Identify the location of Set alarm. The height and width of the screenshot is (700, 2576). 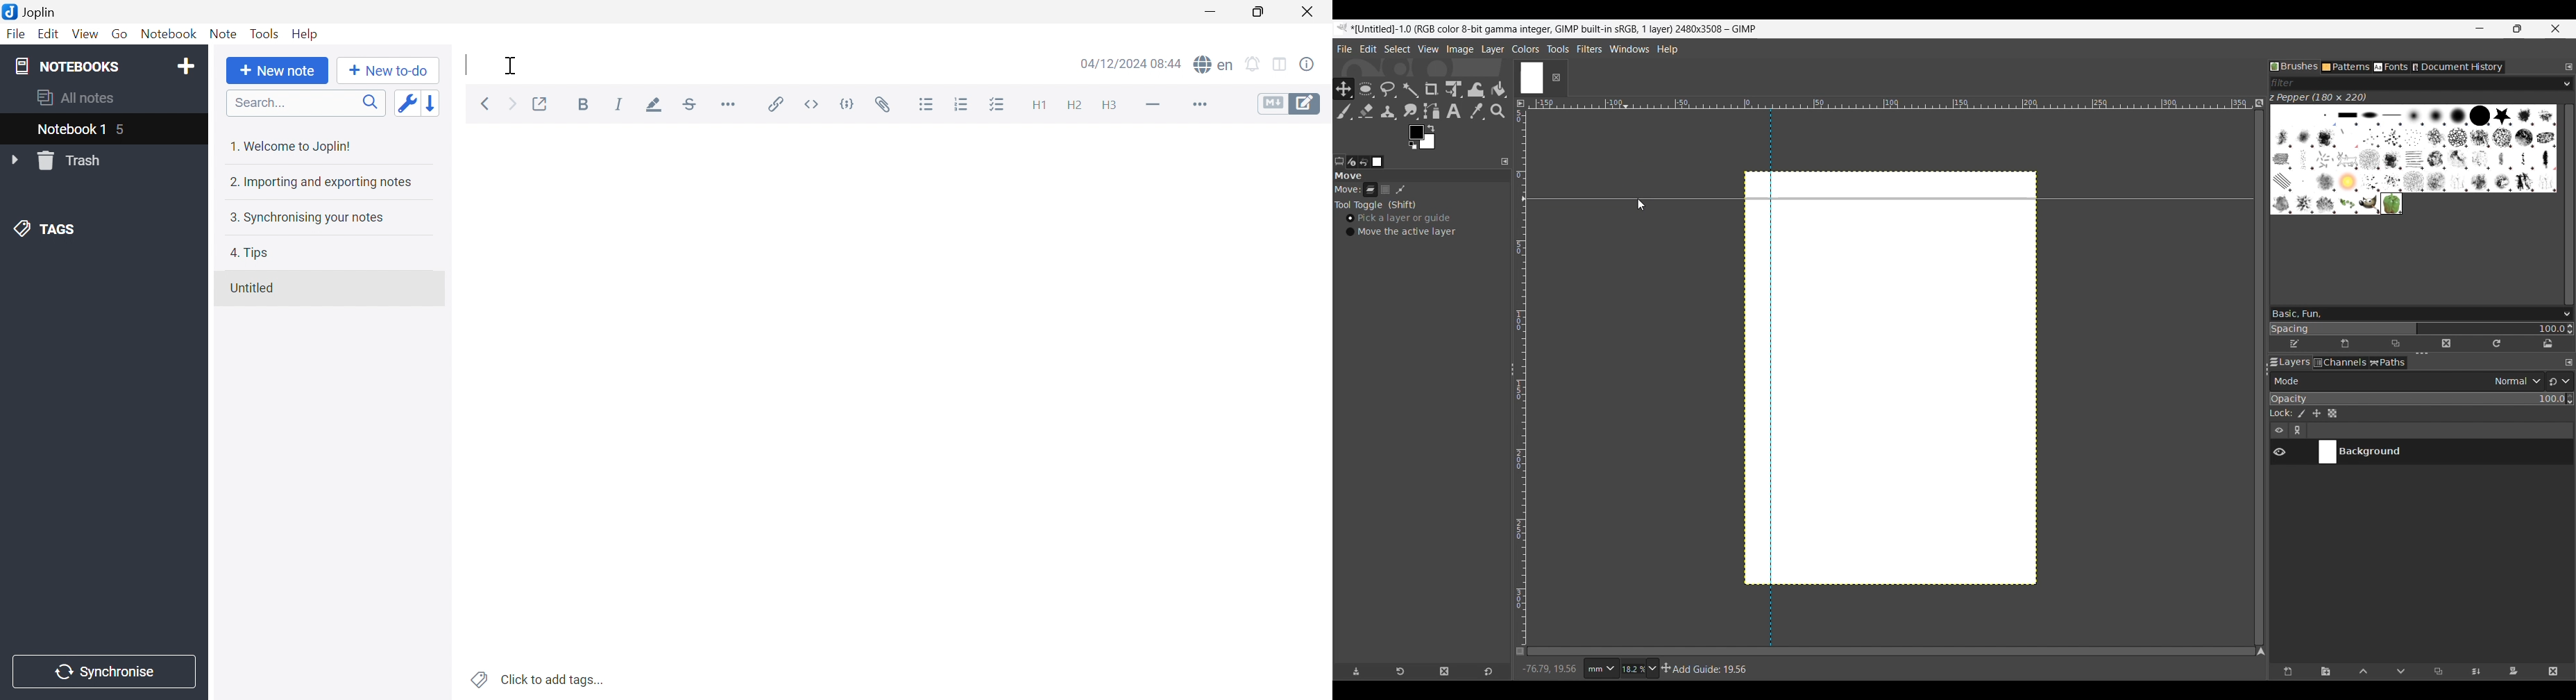
(1253, 63).